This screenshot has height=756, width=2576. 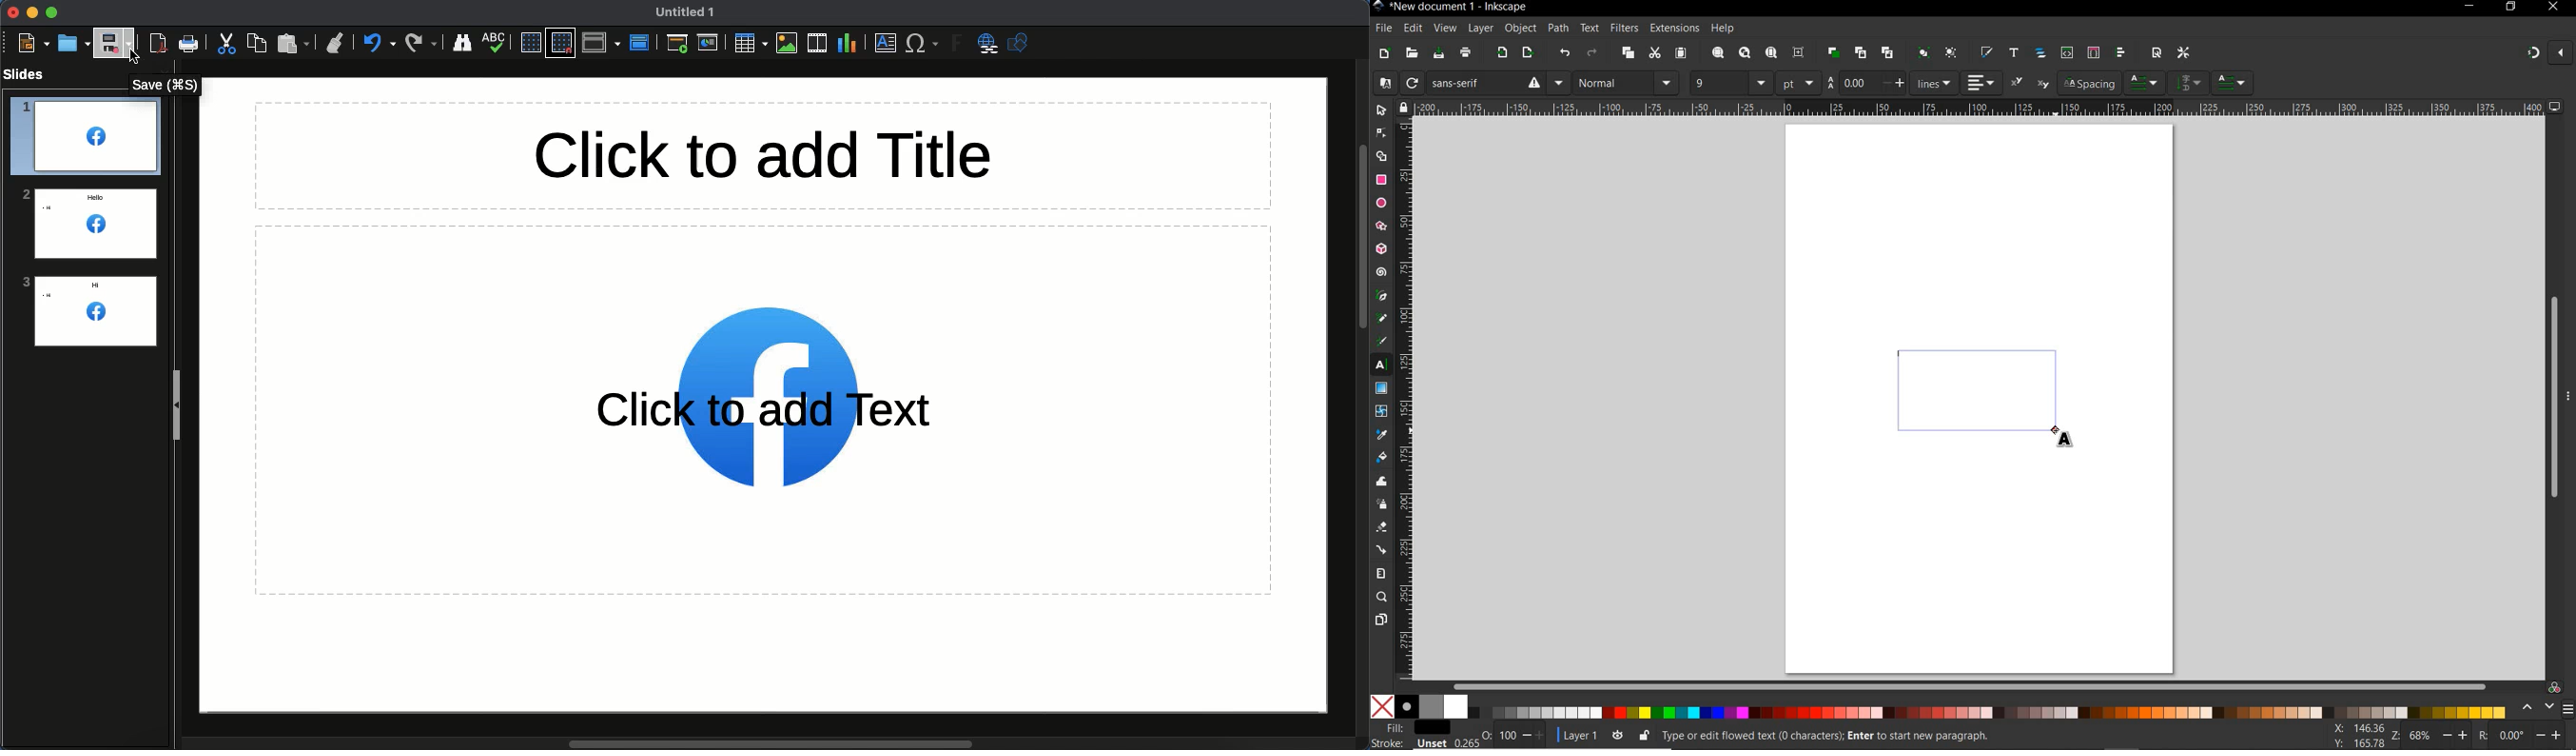 I want to click on Fontwork, so click(x=954, y=43).